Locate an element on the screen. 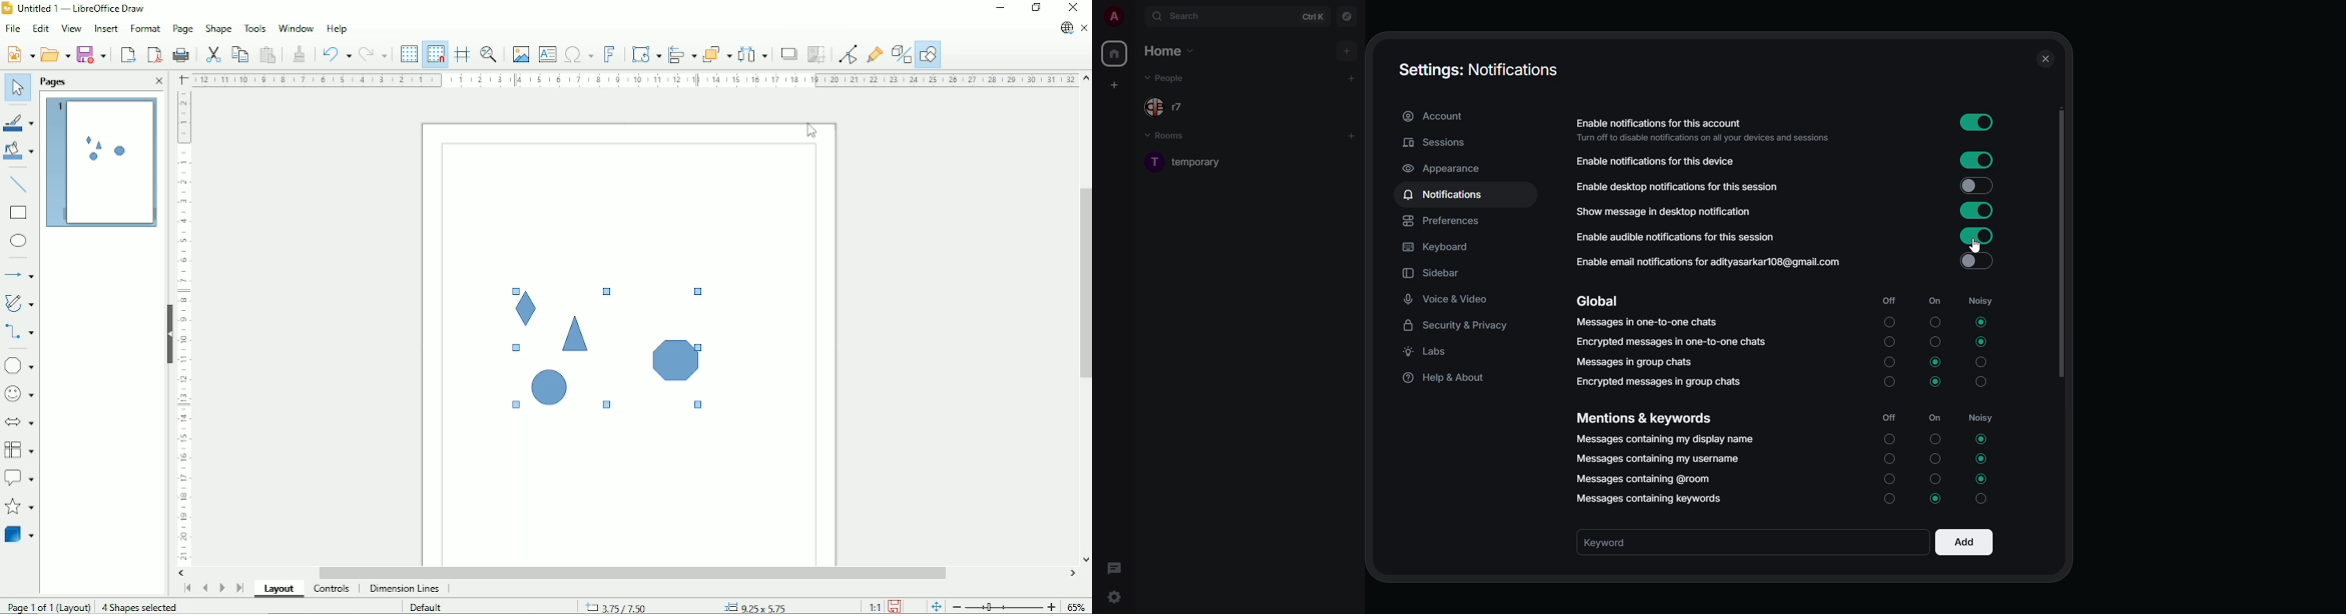 Image resolution: width=2352 pixels, height=616 pixels. off is located at coordinates (1888, 363).